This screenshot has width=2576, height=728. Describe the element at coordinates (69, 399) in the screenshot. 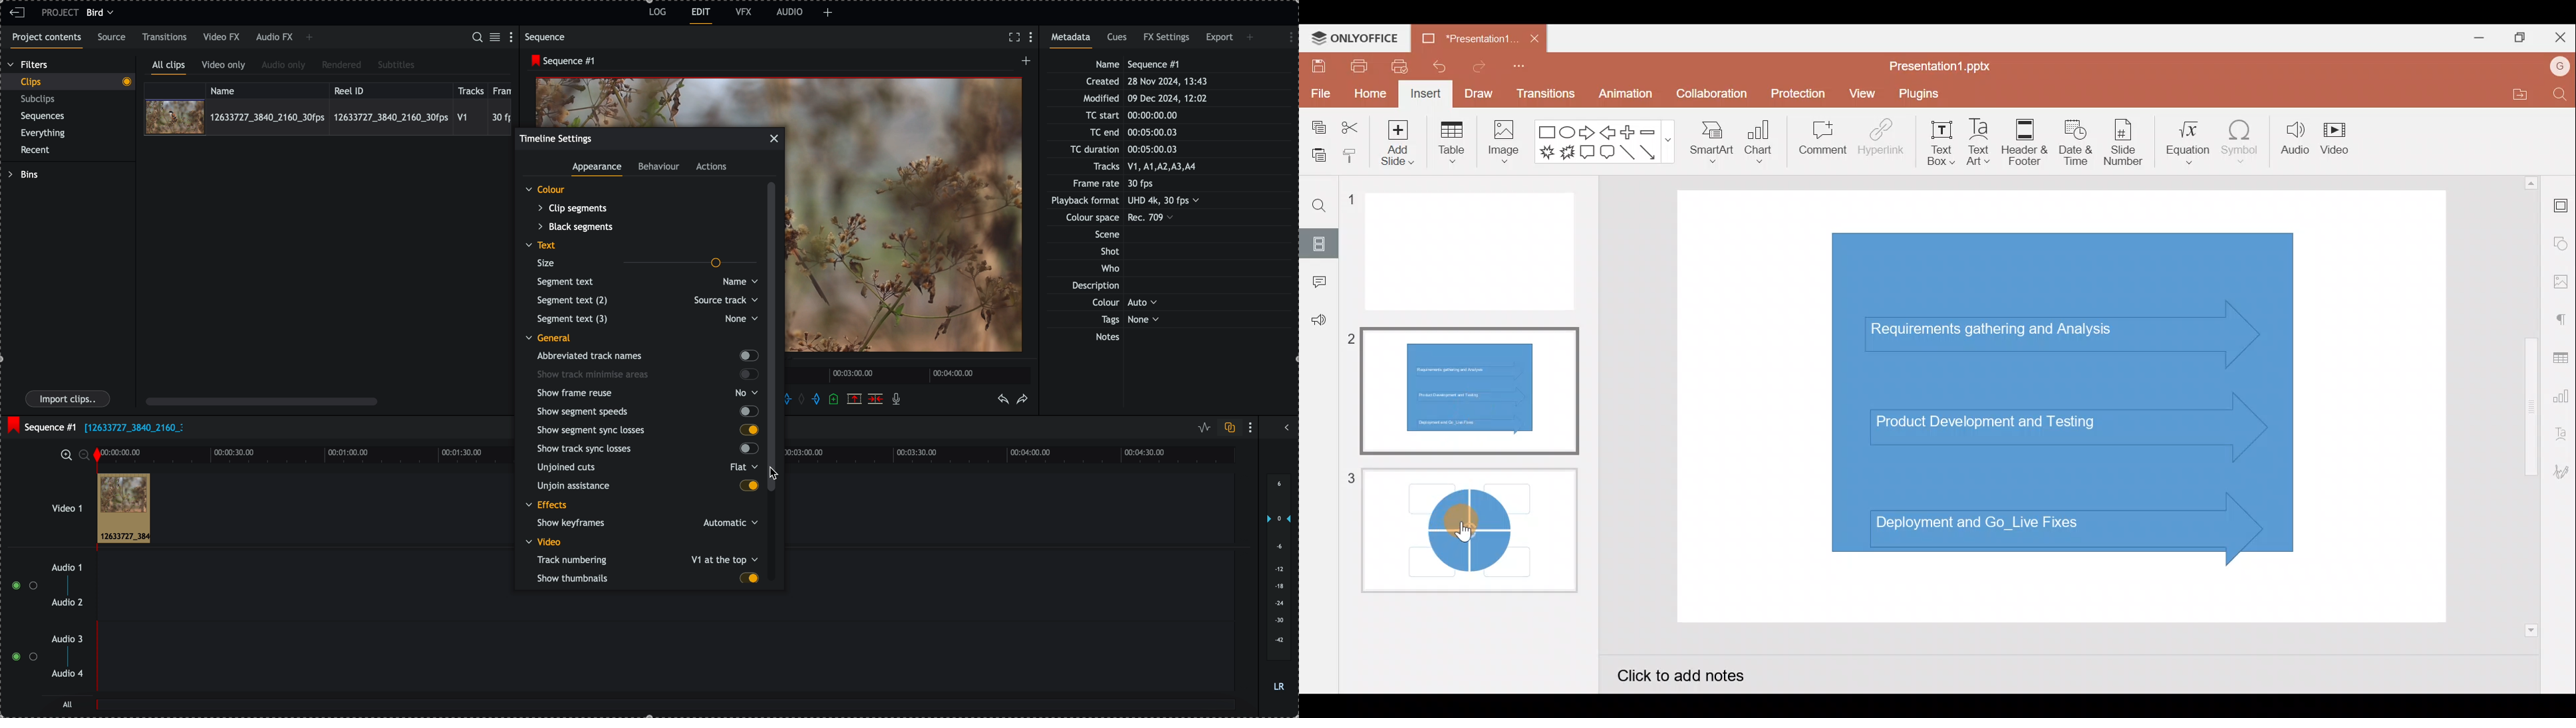

I see `import clips button` at that location.